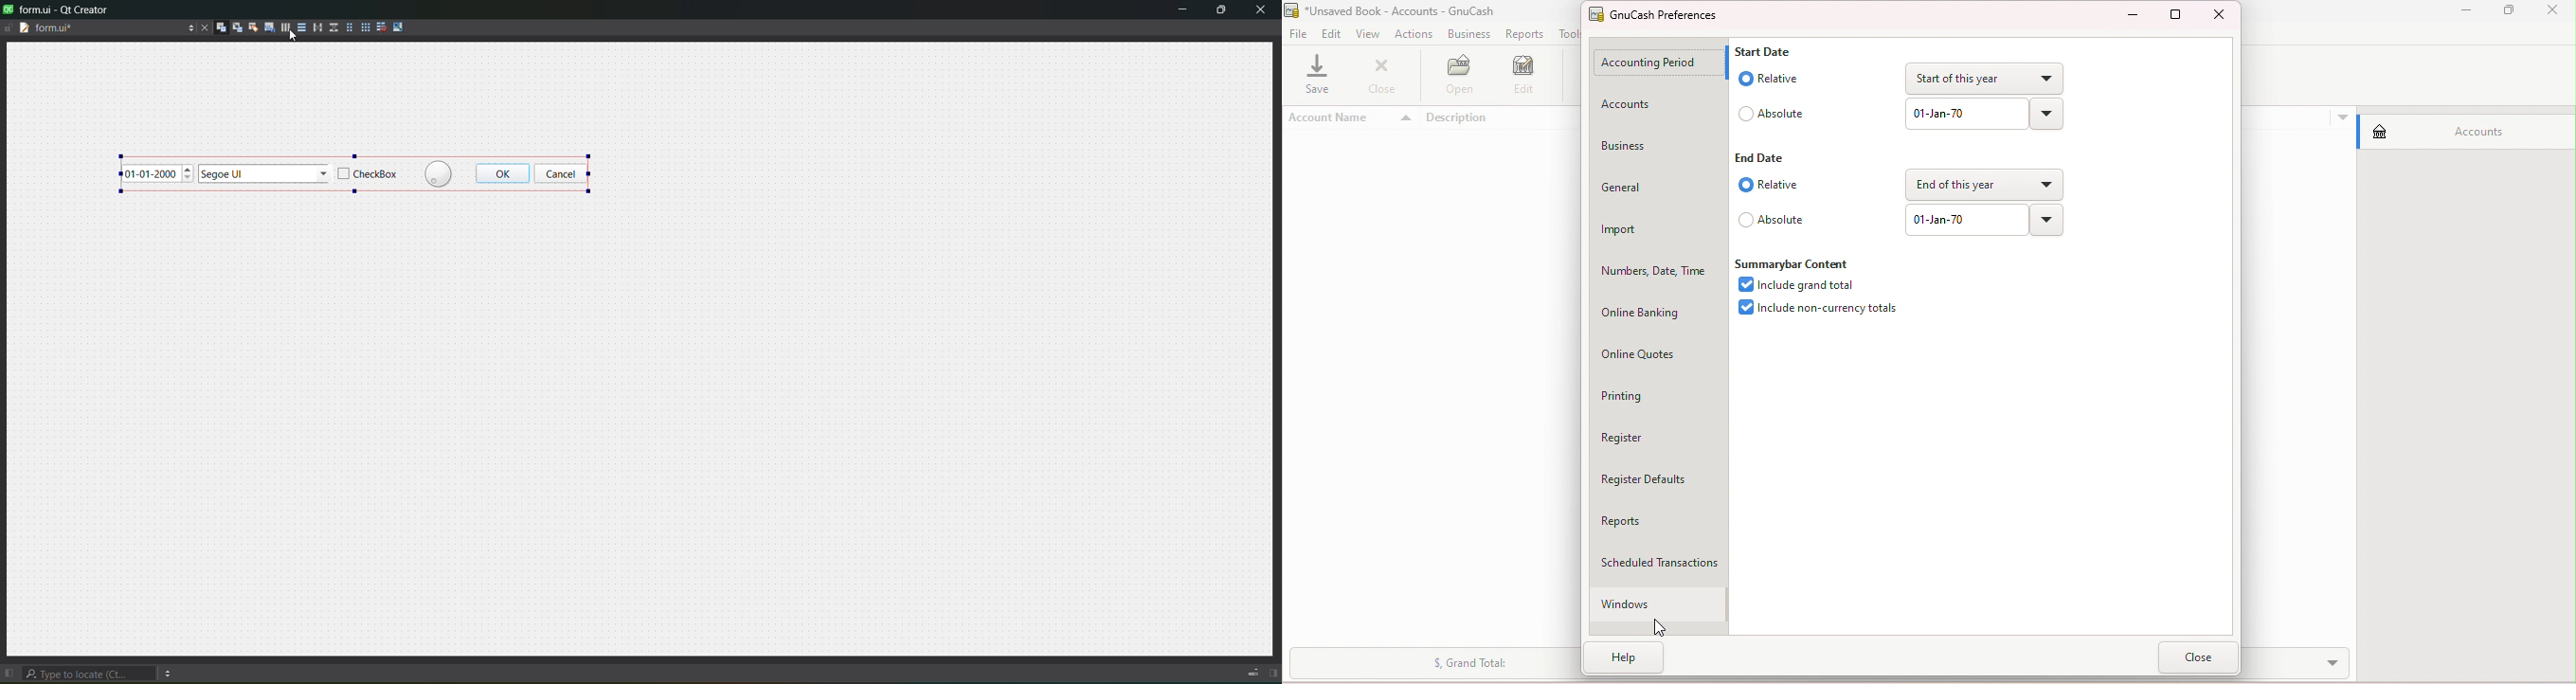 The image size is (2576, 700). Describe the element at coordinates (1386, 79) in the screenshot. I see `Close` at that location.